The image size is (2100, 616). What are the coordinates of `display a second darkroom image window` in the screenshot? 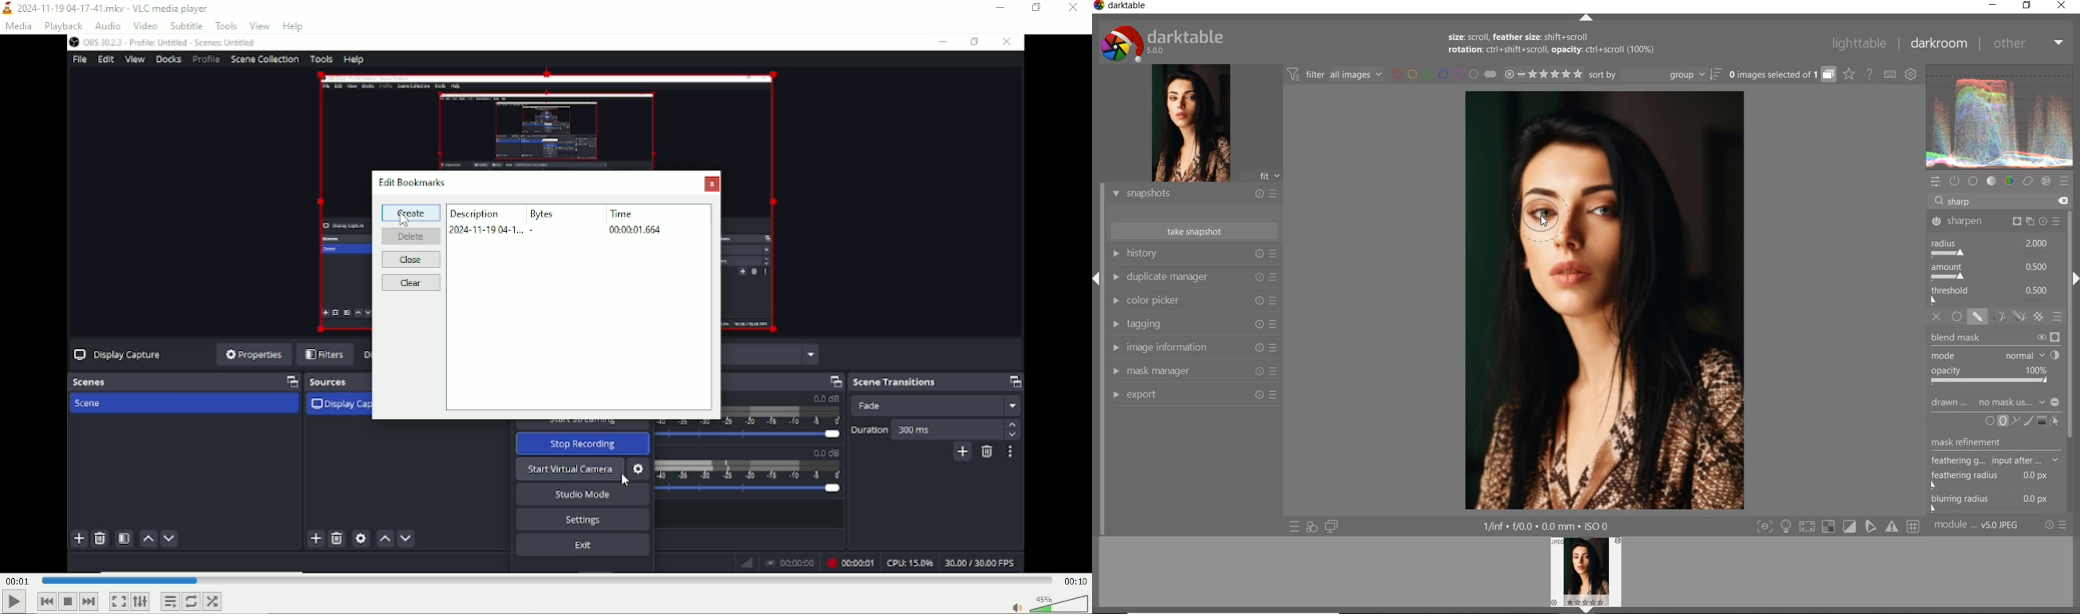 It's located at (1332, 526).